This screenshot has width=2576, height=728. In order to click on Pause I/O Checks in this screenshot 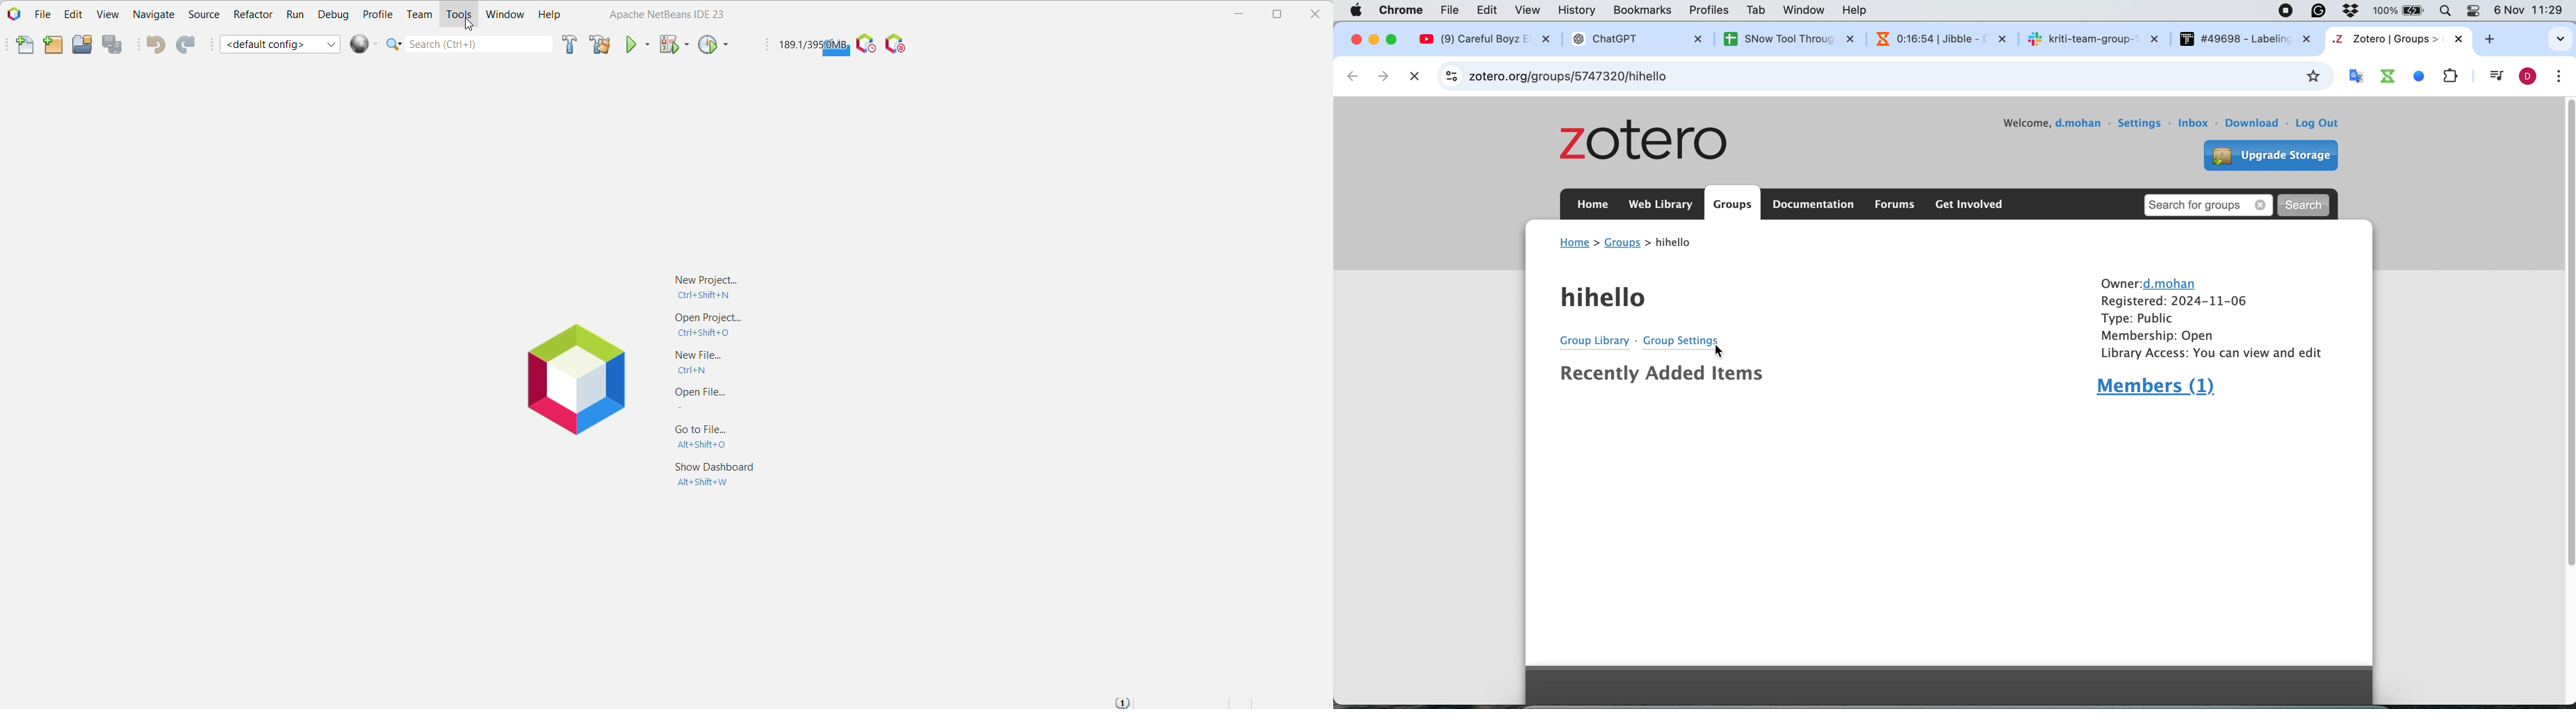, I will do `click(898, 44)`.